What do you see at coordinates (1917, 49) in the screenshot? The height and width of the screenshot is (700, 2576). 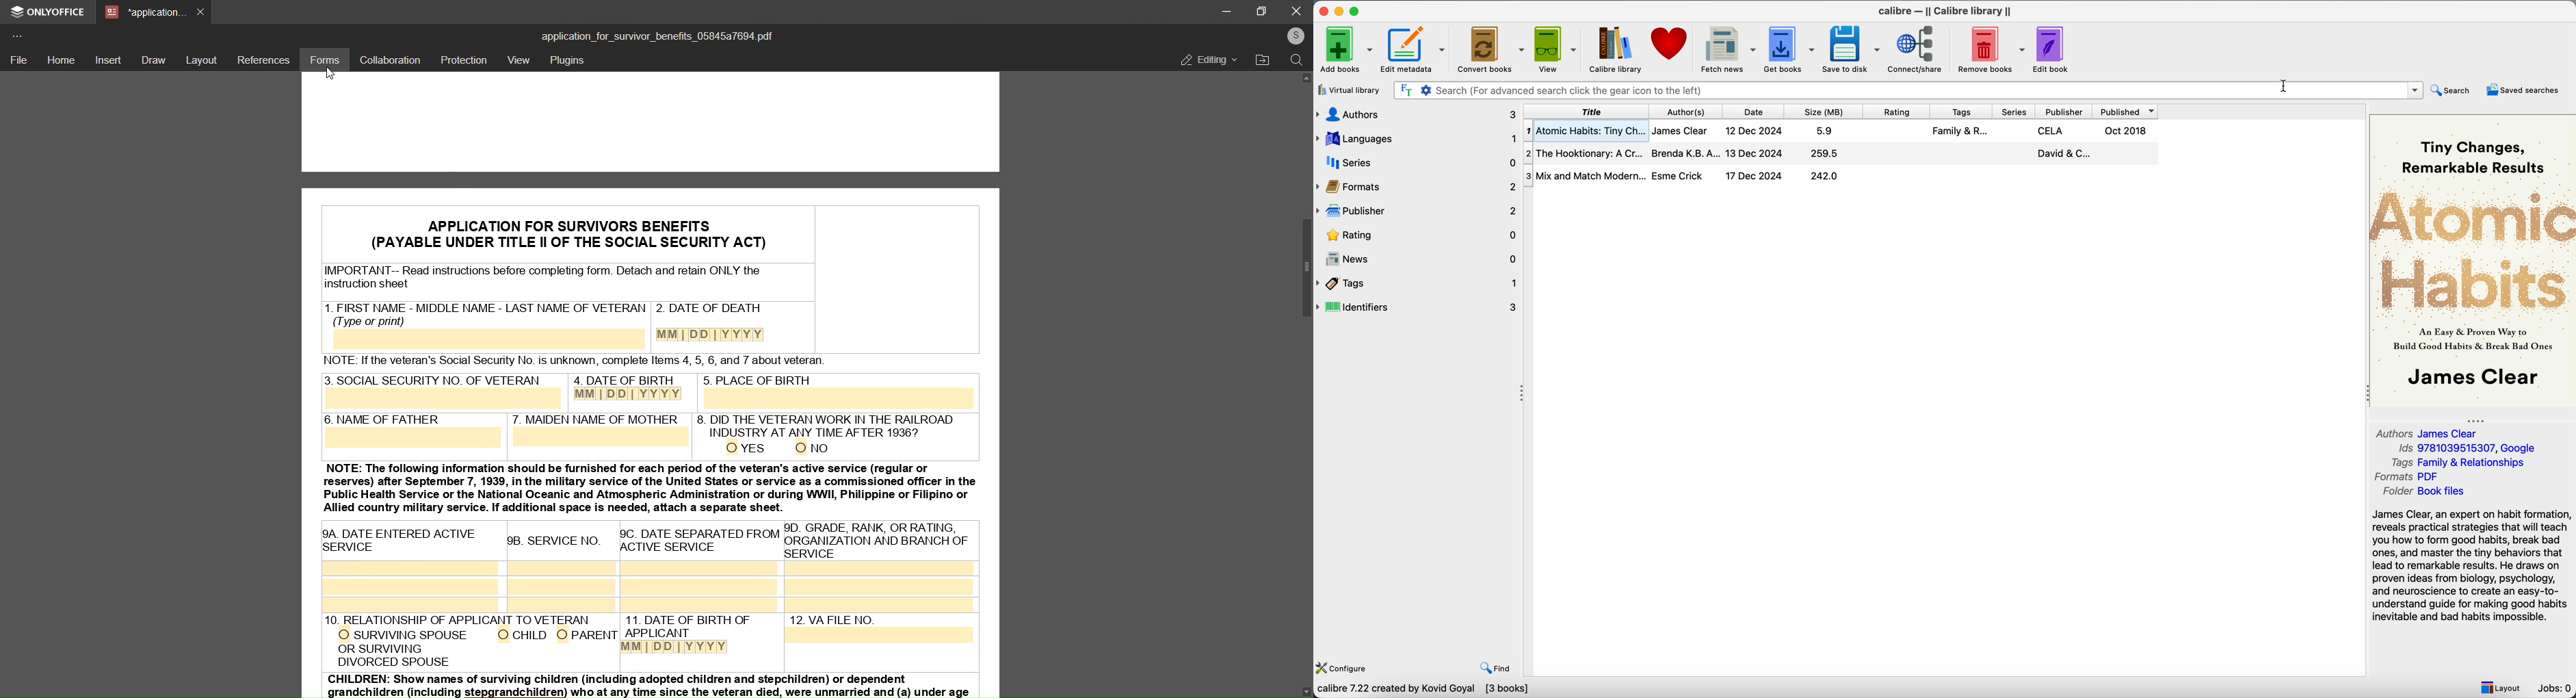 I see `connect/share` at bounding box center [1917, 49].